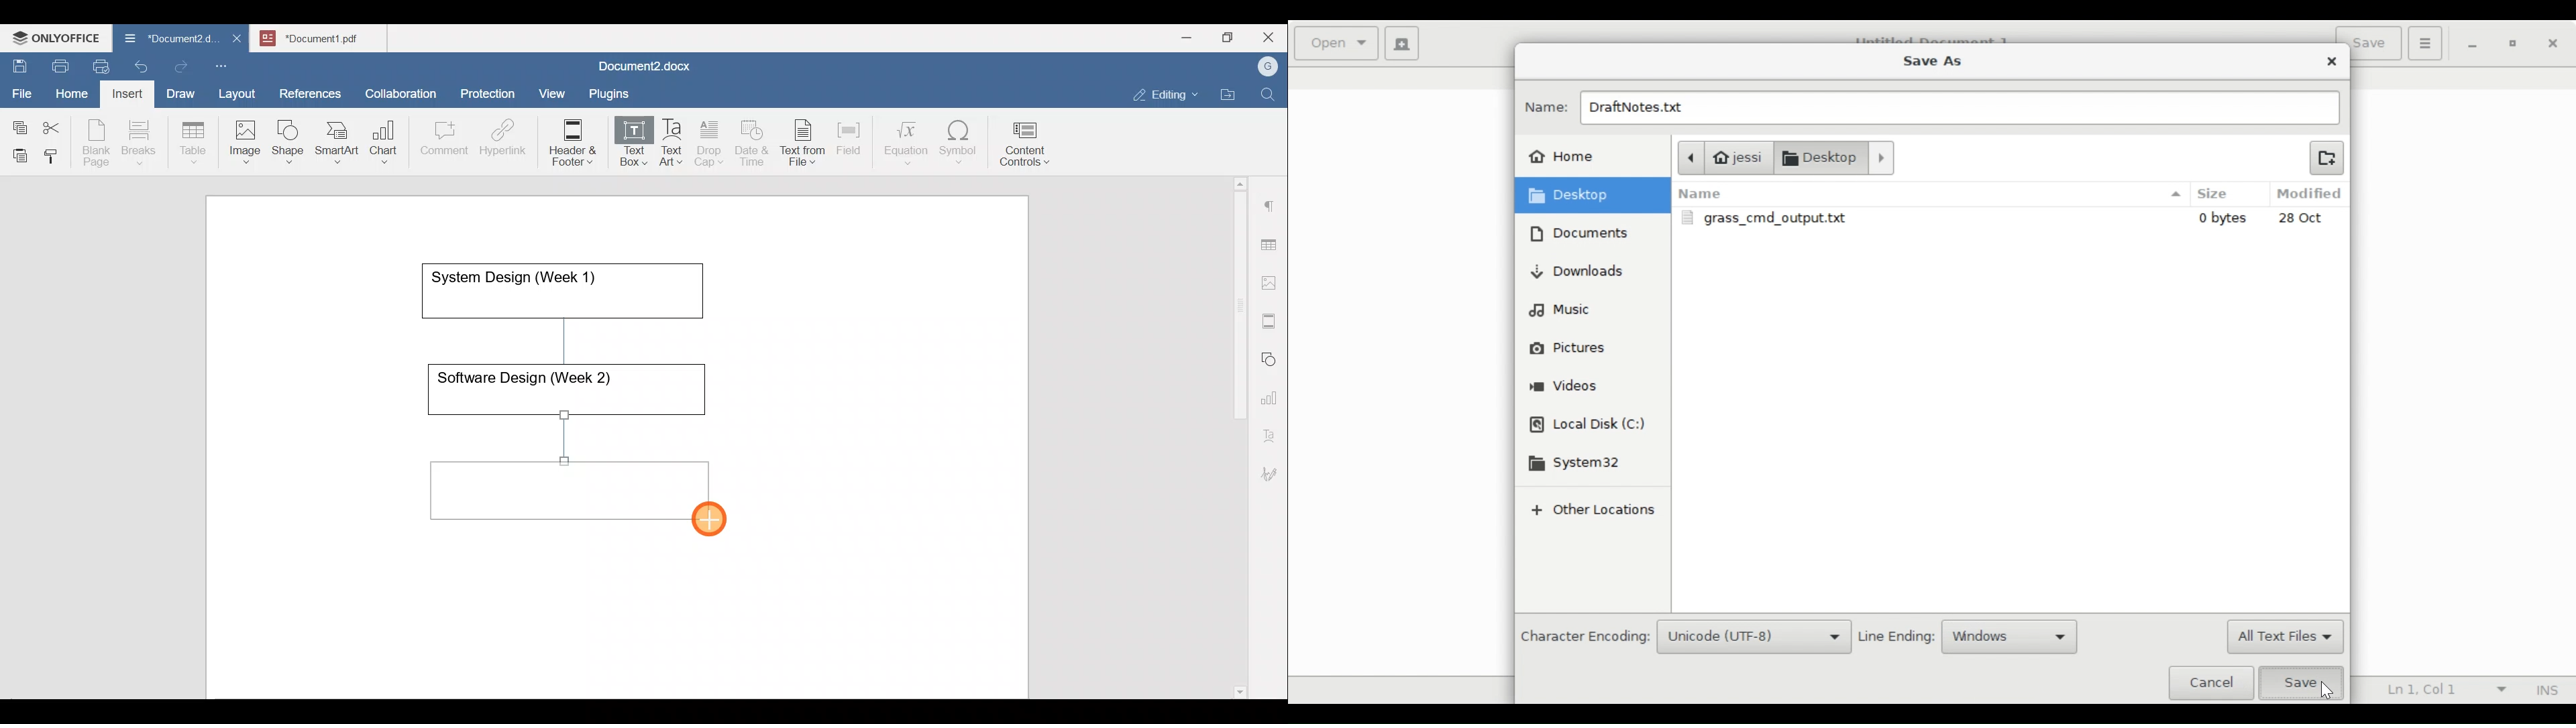  What do you see at coordinates (672, 143) in the screenshot?
I see `Text Art` at bounding box center [672, 143].